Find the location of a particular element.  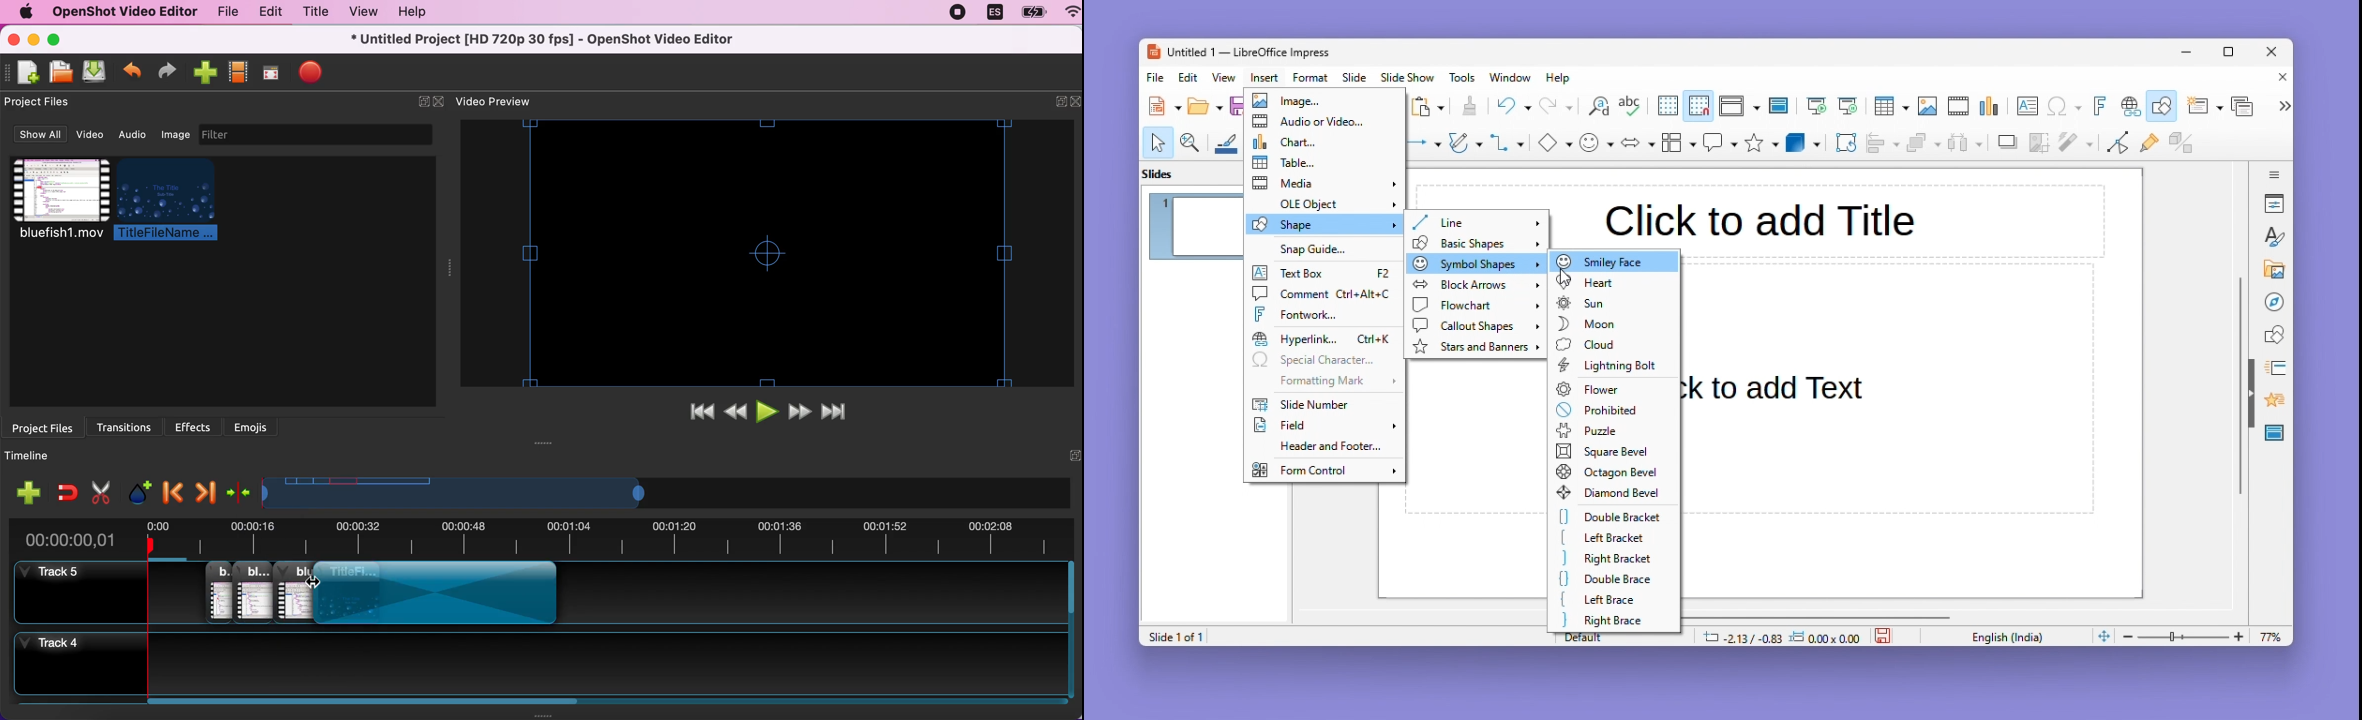

Font work is located at coordinates (2098, 106).